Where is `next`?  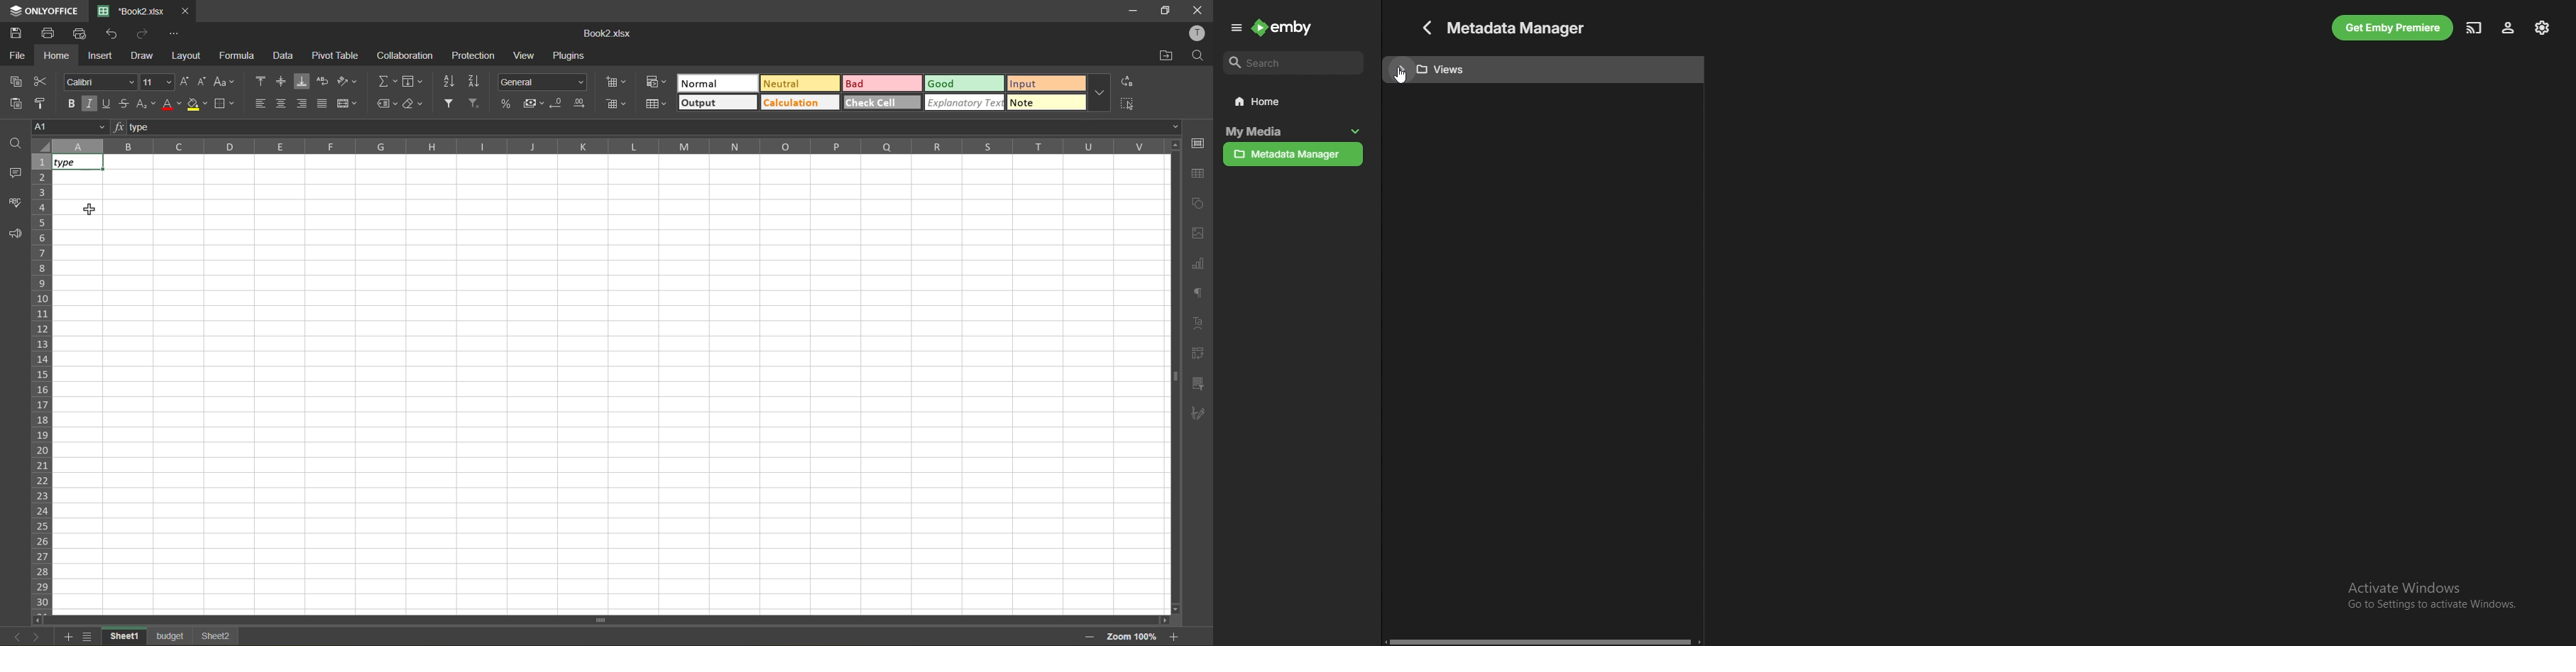
next is located at coordinates (34, 637).